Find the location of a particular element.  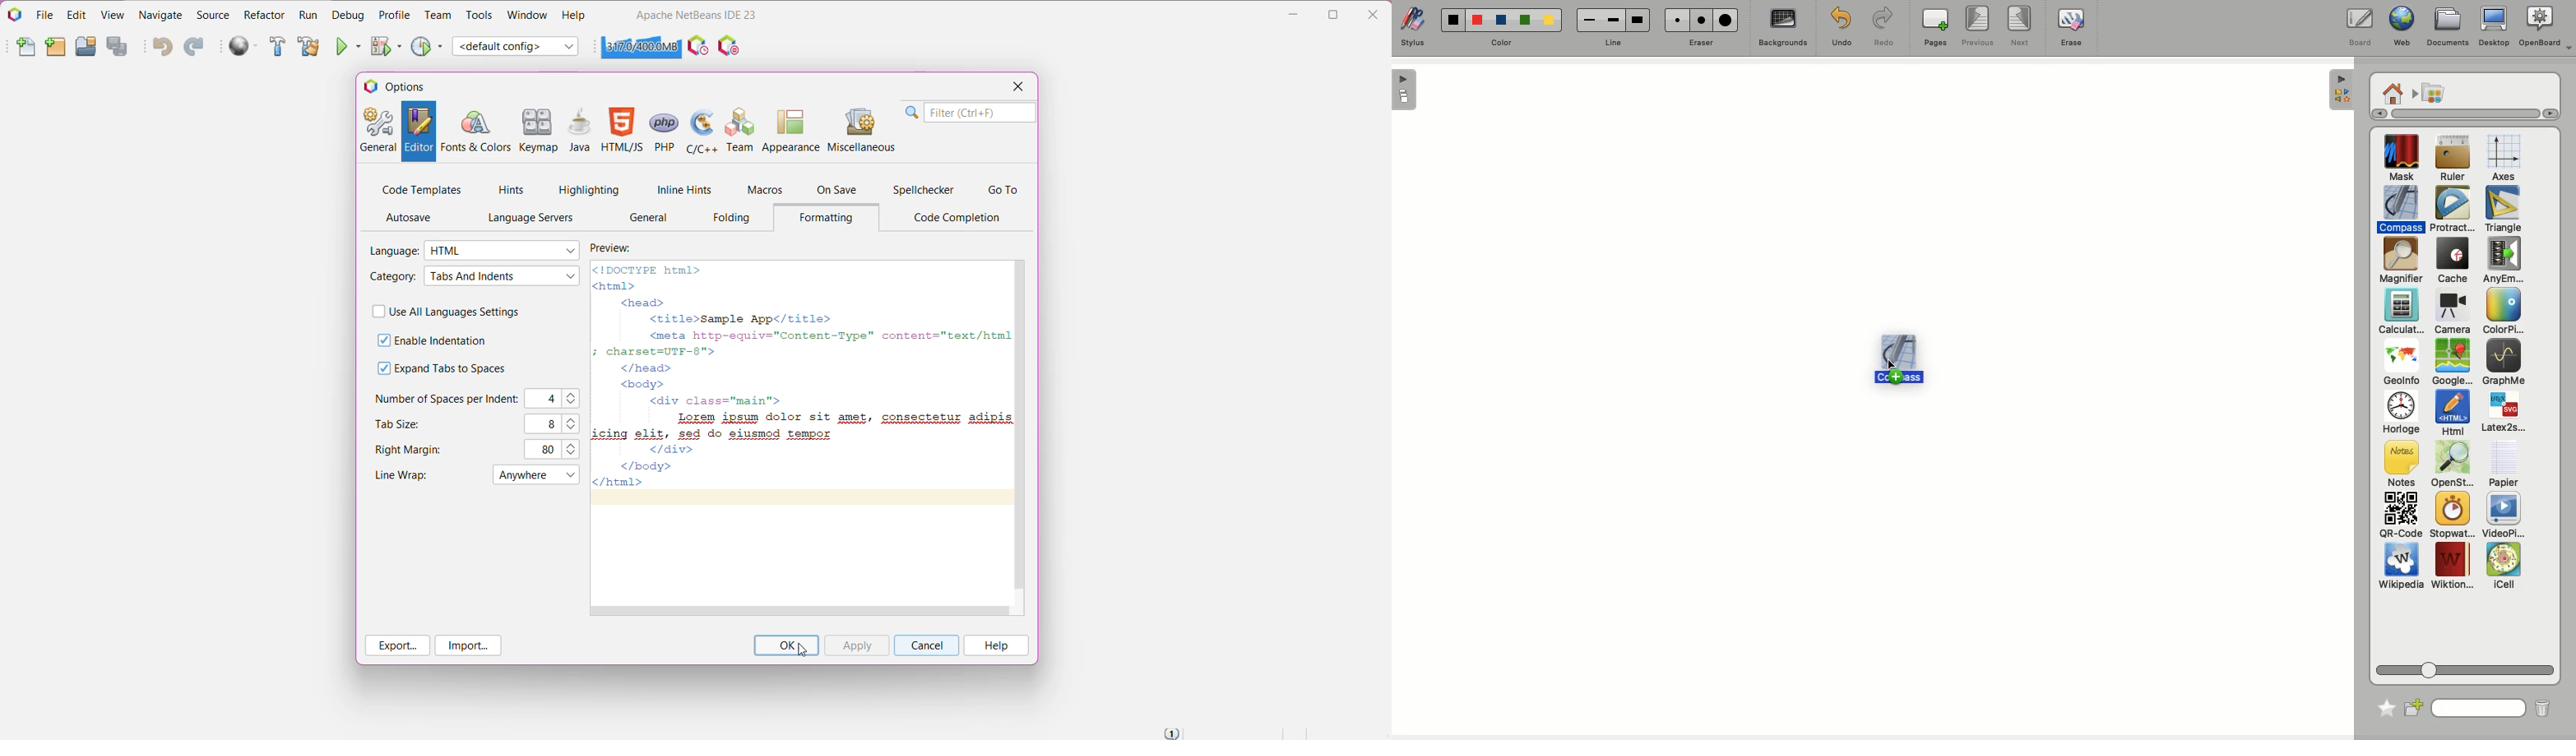

Language is located at coordinates (394, 250).